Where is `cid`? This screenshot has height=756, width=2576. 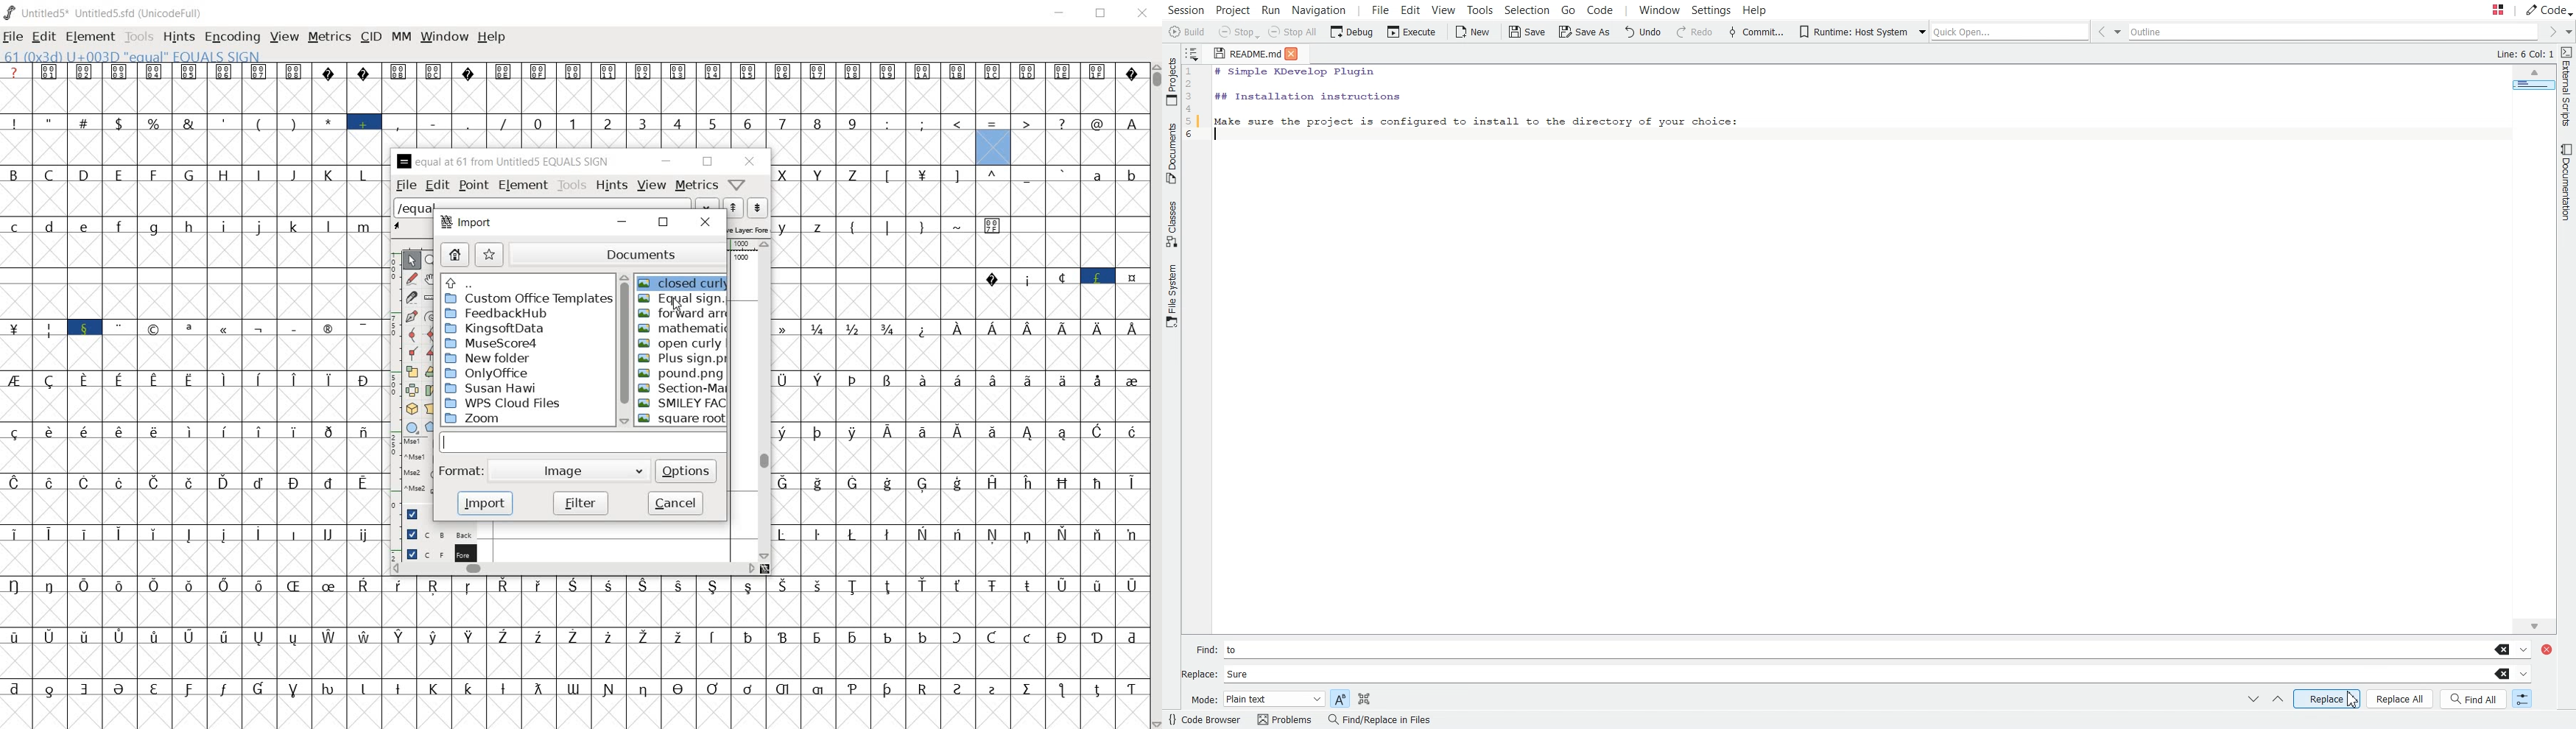 cid is located at coordinates (370, 36).